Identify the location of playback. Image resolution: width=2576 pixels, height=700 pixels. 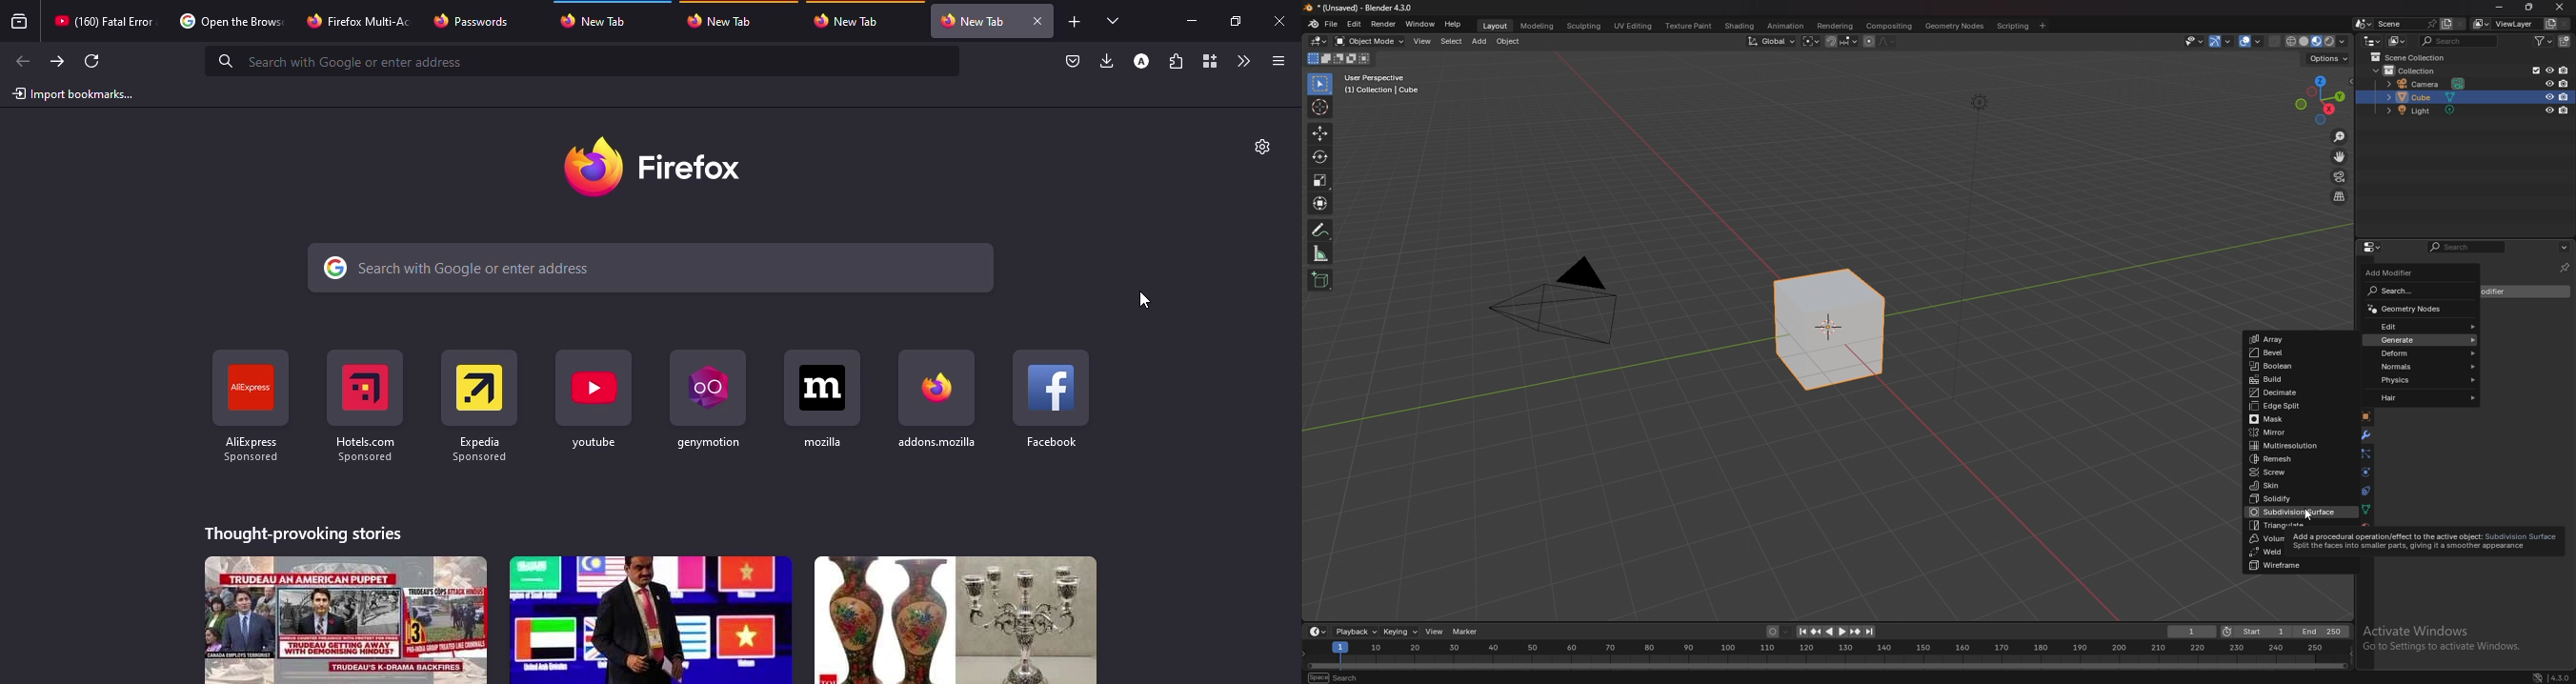
(1358, 632).